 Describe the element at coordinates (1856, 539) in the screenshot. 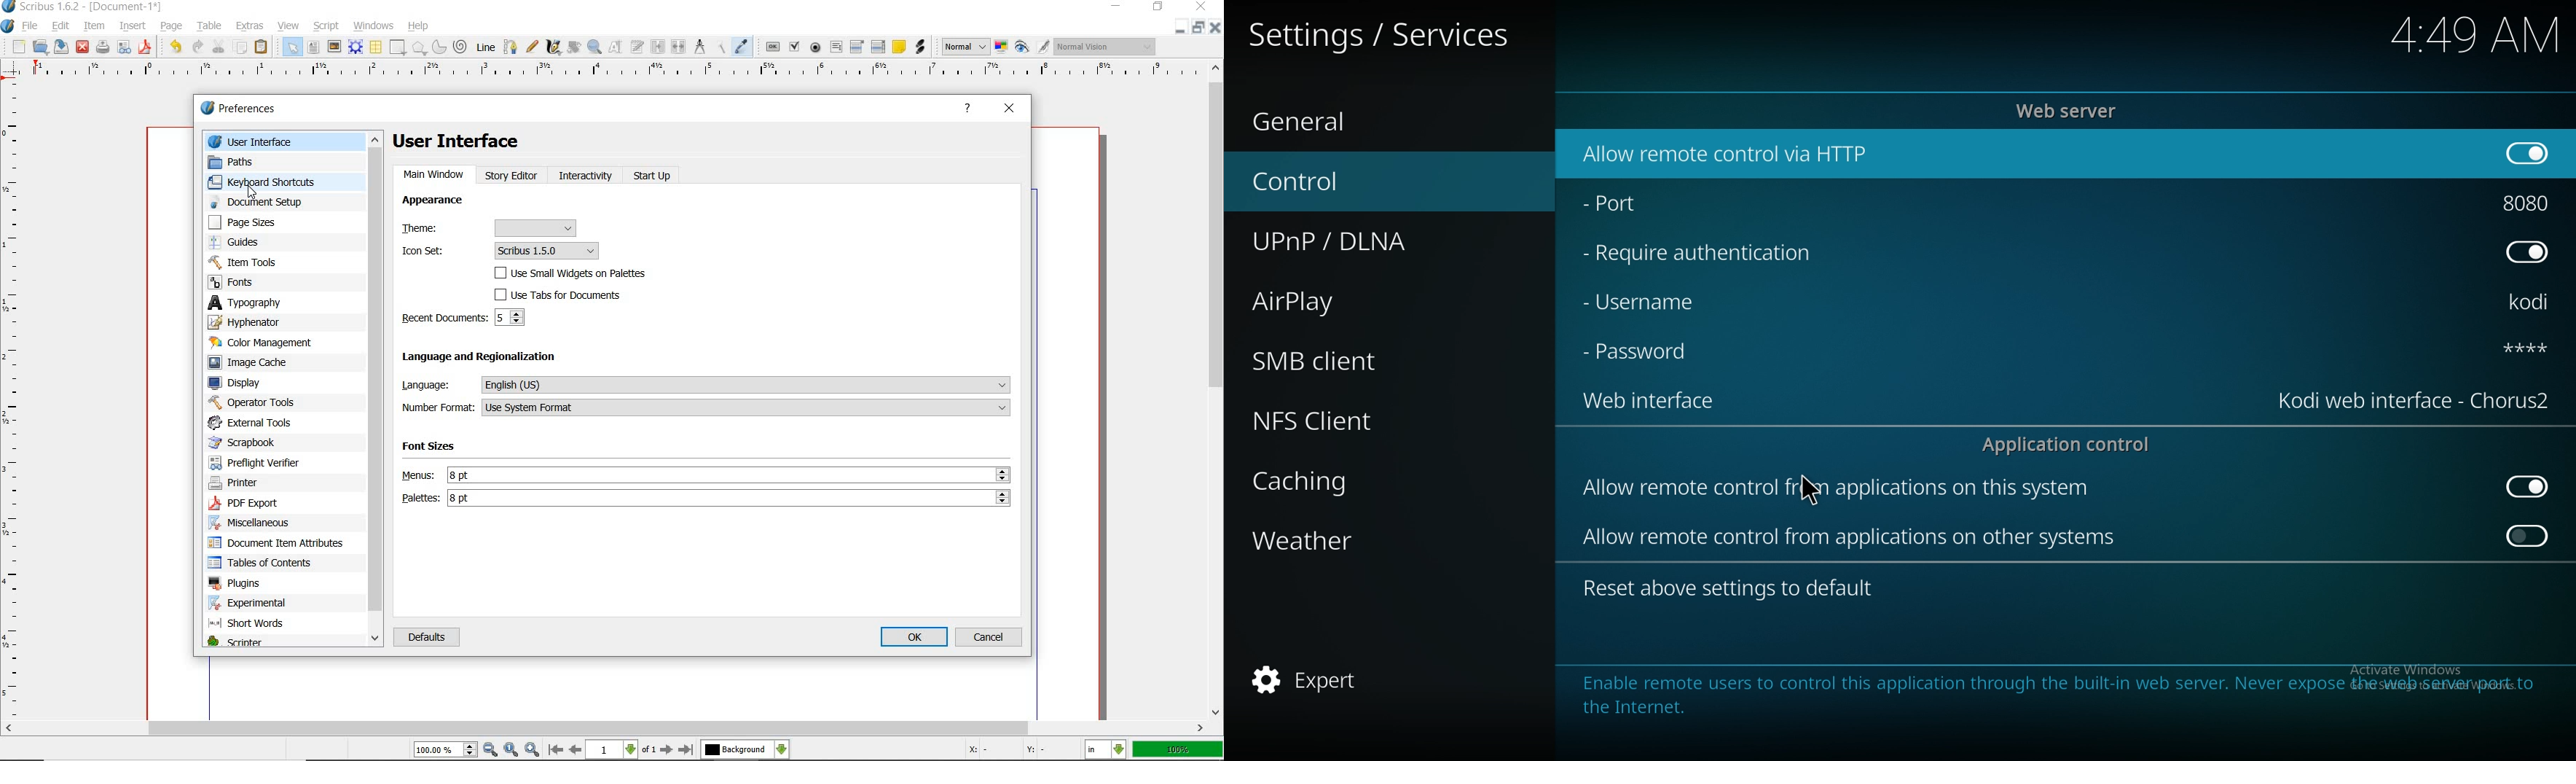

I see `allow remote control from apps on other system` at that location.